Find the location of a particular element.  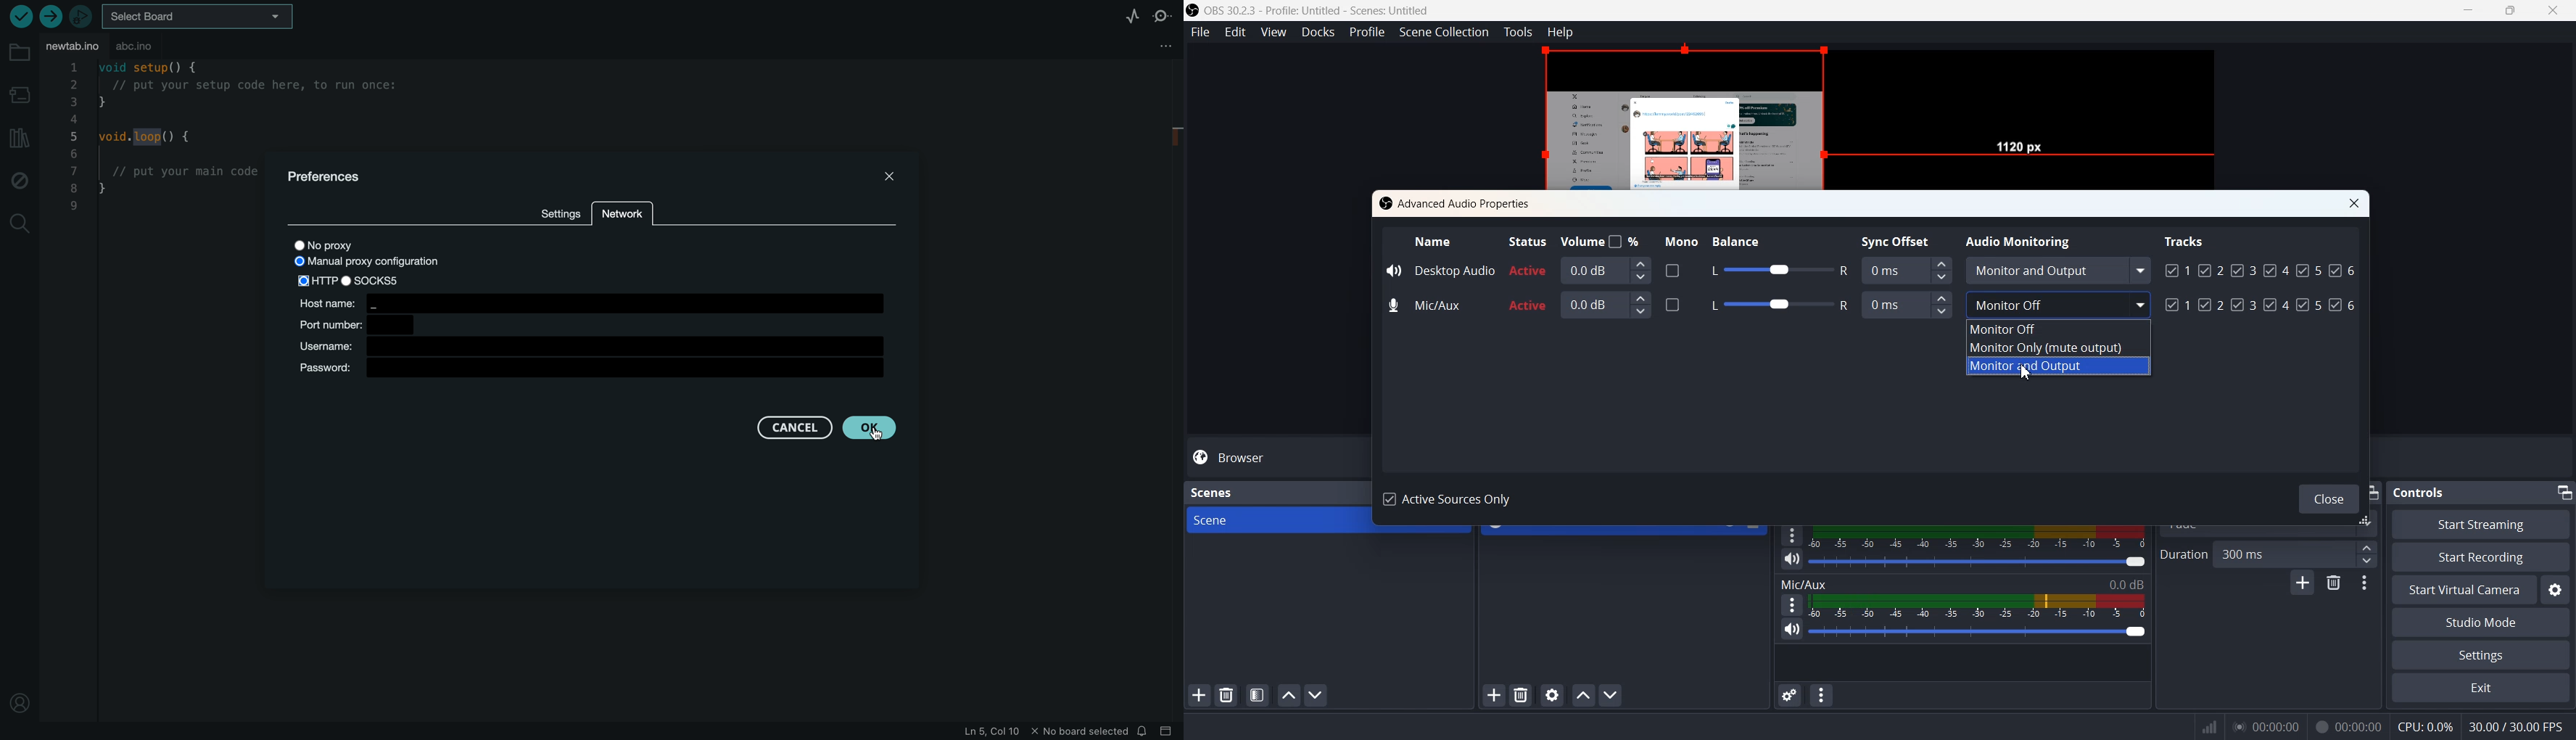

window adjuster is located at coordinates (2367, 522).